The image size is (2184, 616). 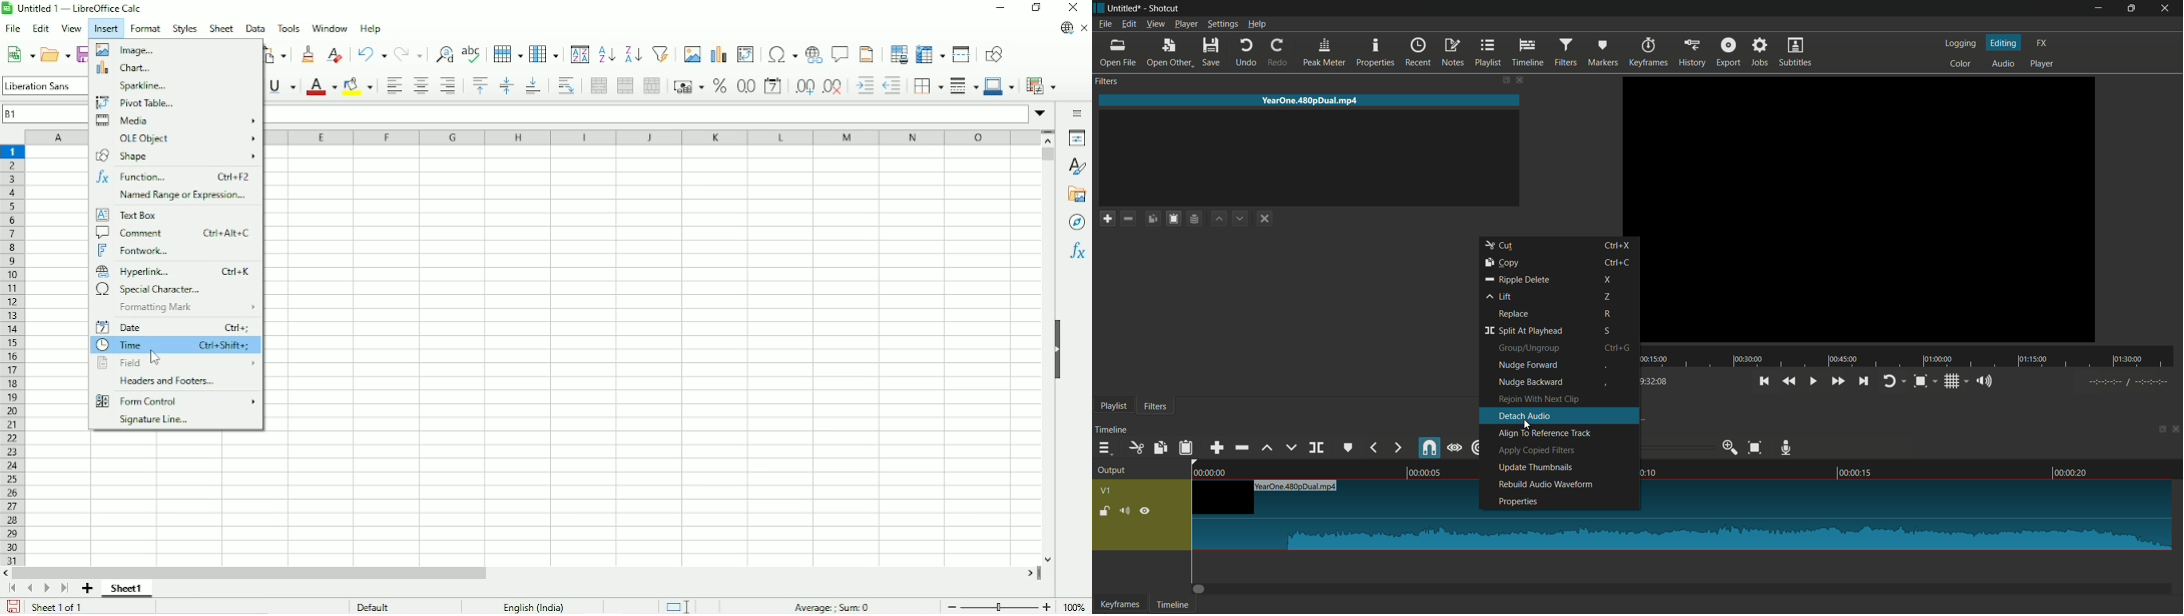 What do you see at coordinates (174, 345) in the screenshot?
I see `Time` at bounding box center [174, 345].